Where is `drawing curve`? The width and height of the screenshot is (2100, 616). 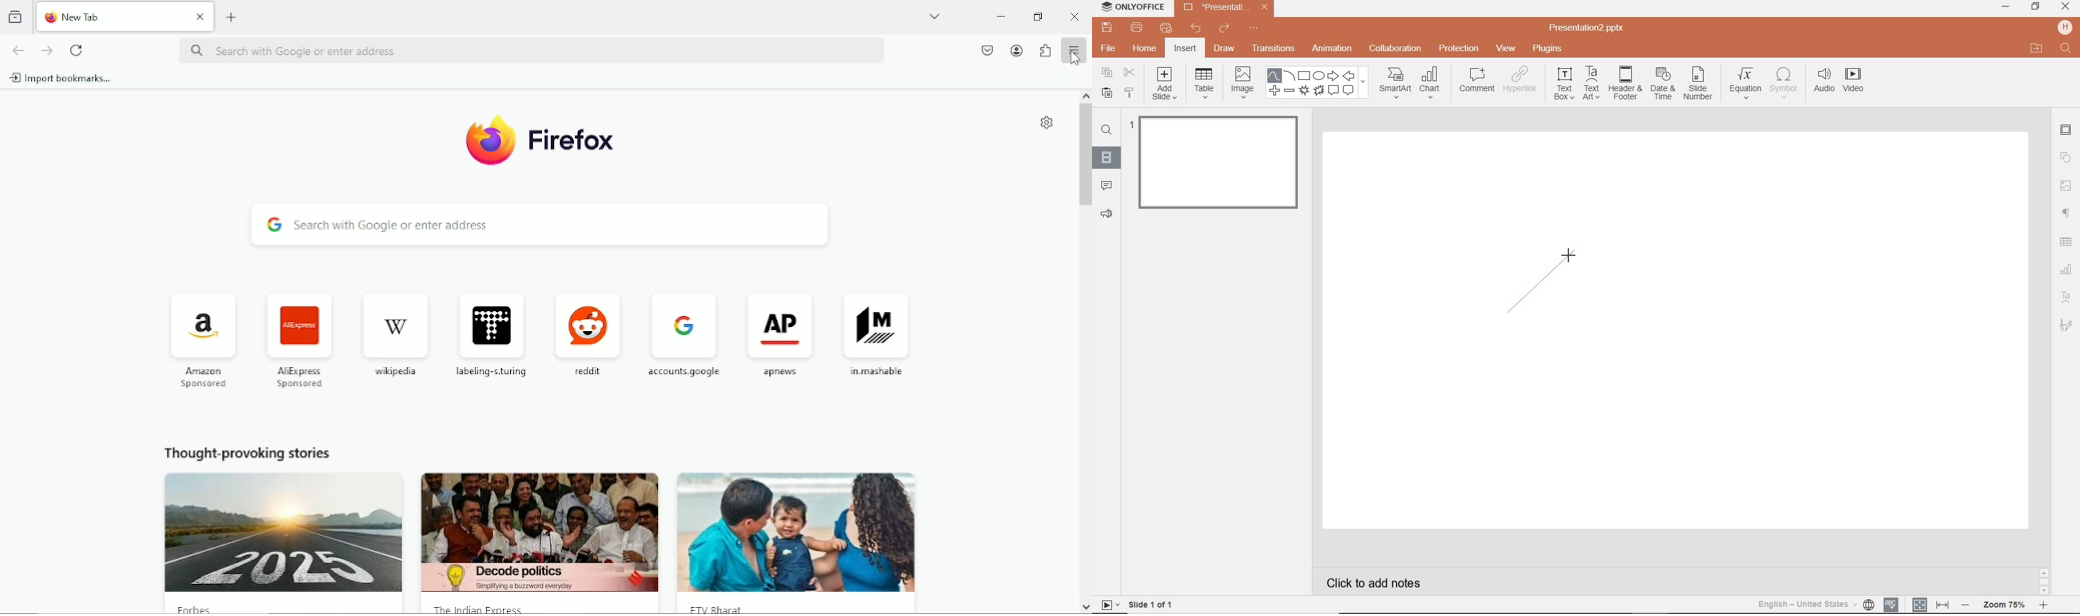
drawing curve is located at coordinates (1555, 279).